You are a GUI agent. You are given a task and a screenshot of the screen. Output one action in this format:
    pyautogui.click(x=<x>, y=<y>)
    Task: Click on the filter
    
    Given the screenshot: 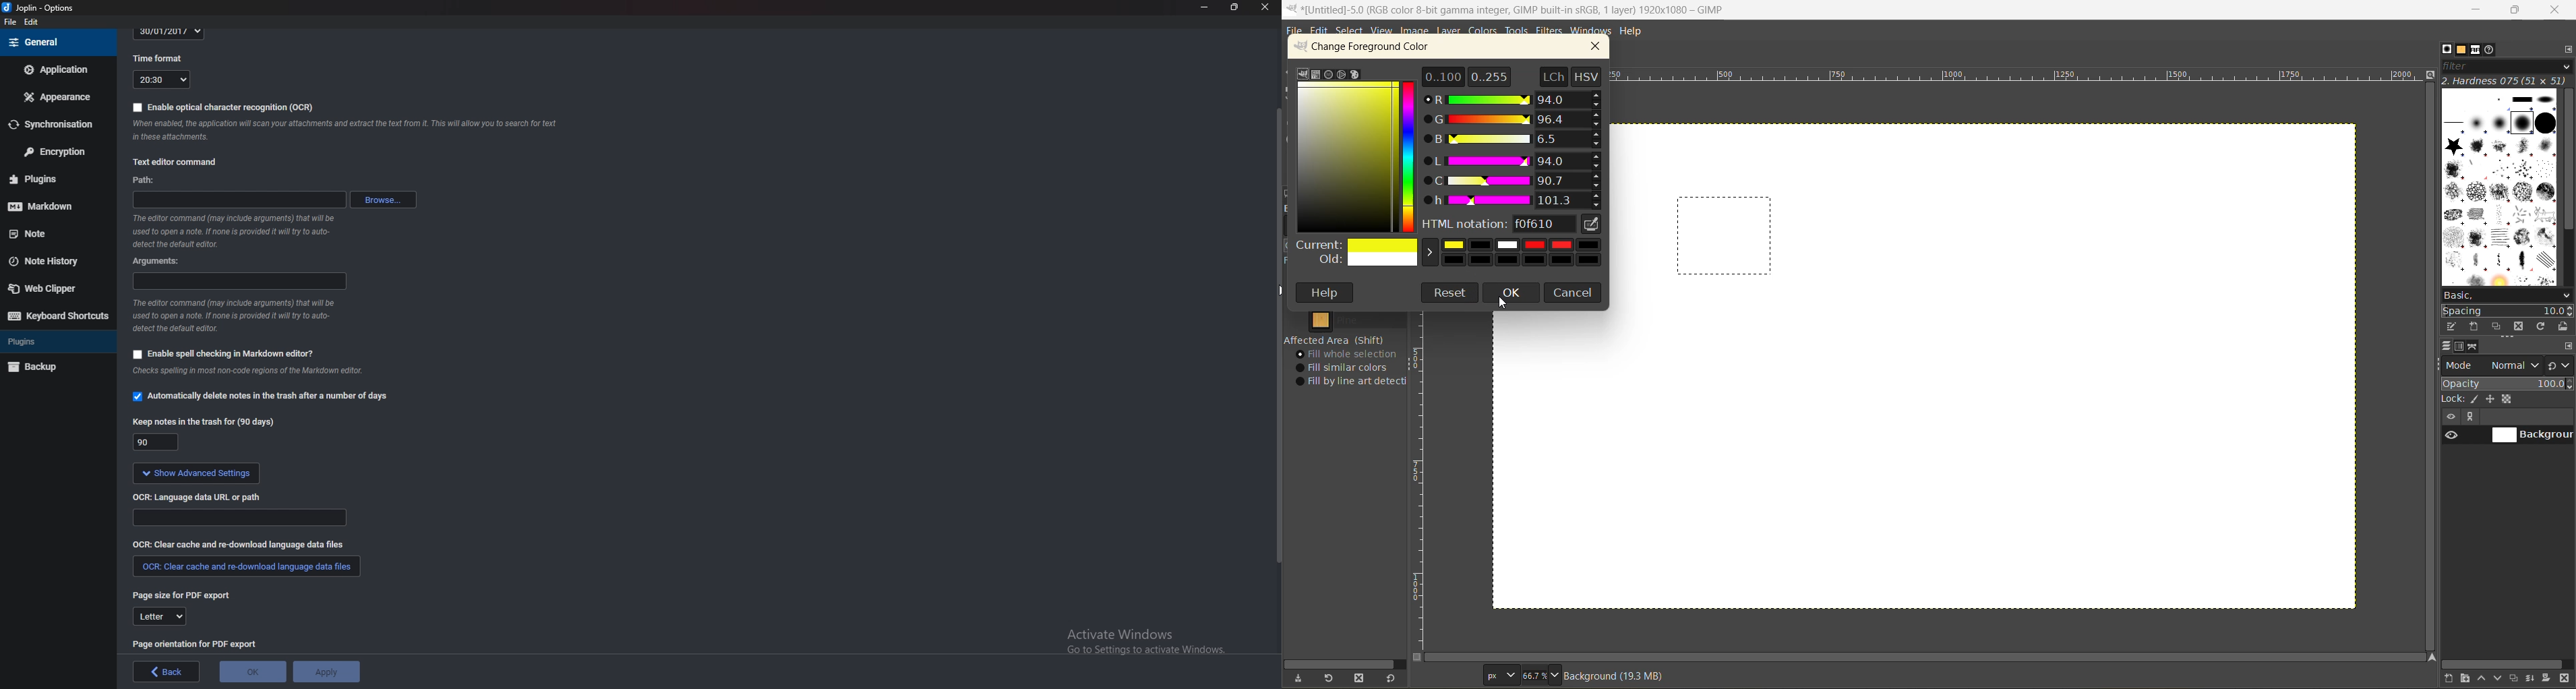 What is the action you would take?
    pyautogui.click(x=2508, y=67)
    